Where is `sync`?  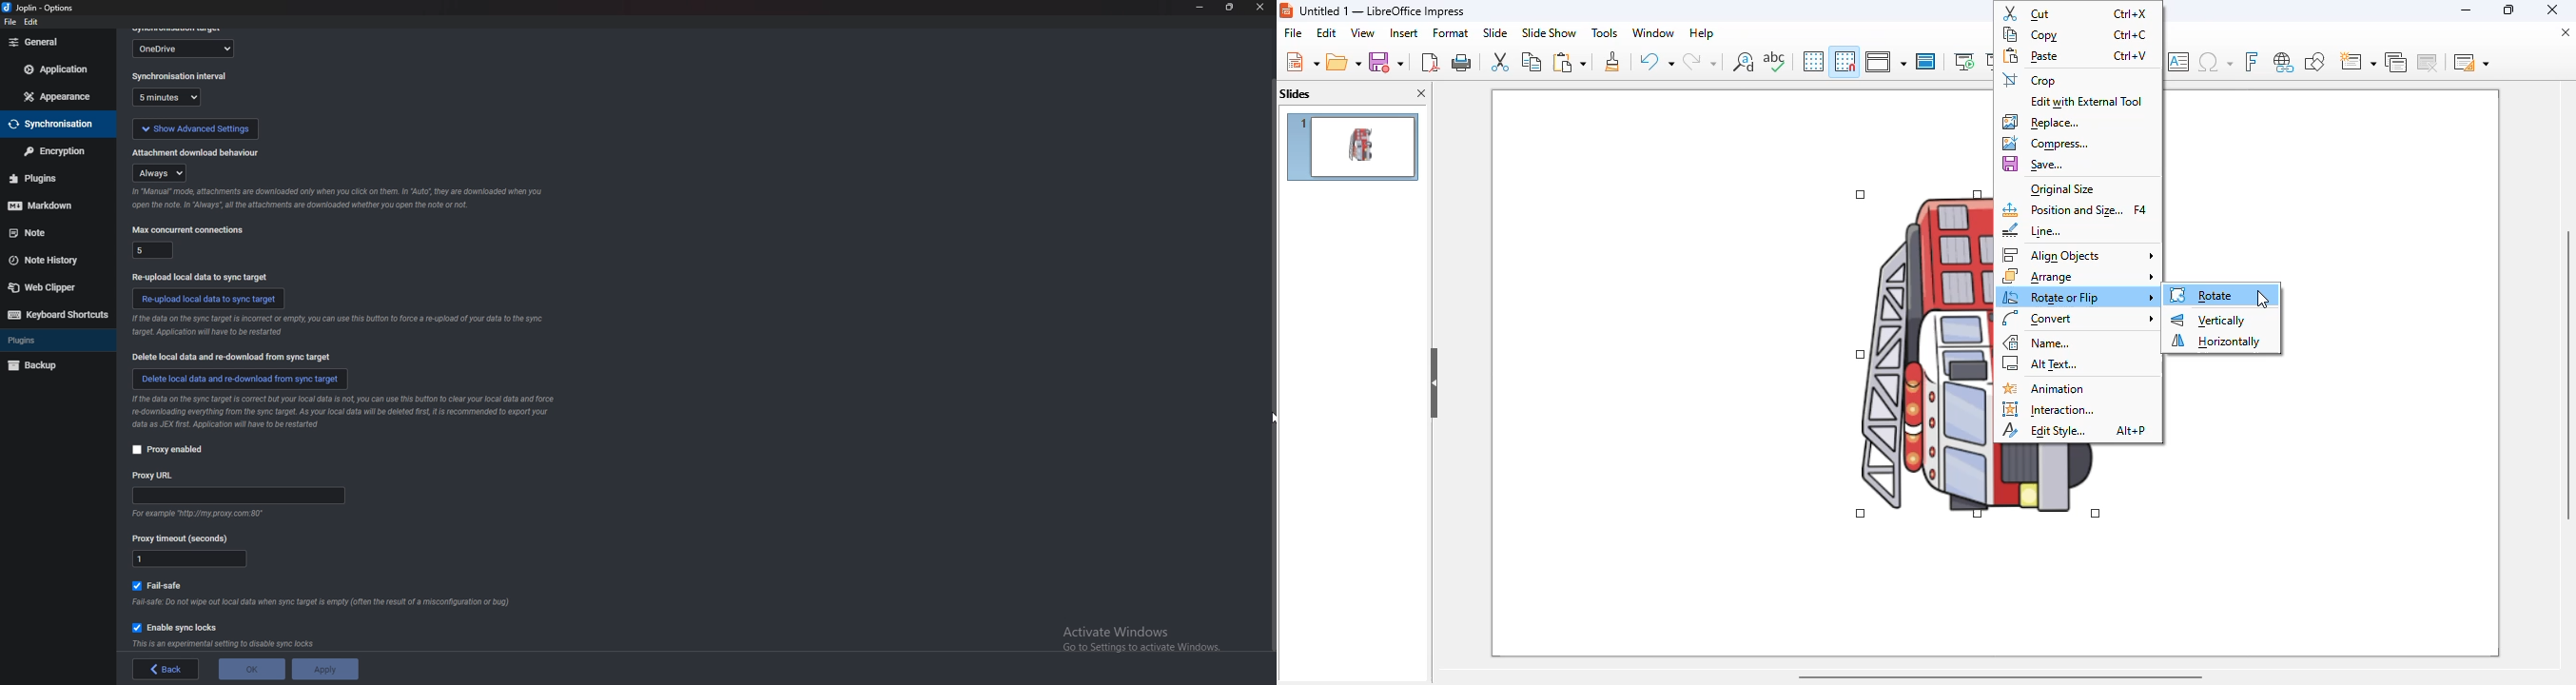
sync is located at coordinates (54, 125).